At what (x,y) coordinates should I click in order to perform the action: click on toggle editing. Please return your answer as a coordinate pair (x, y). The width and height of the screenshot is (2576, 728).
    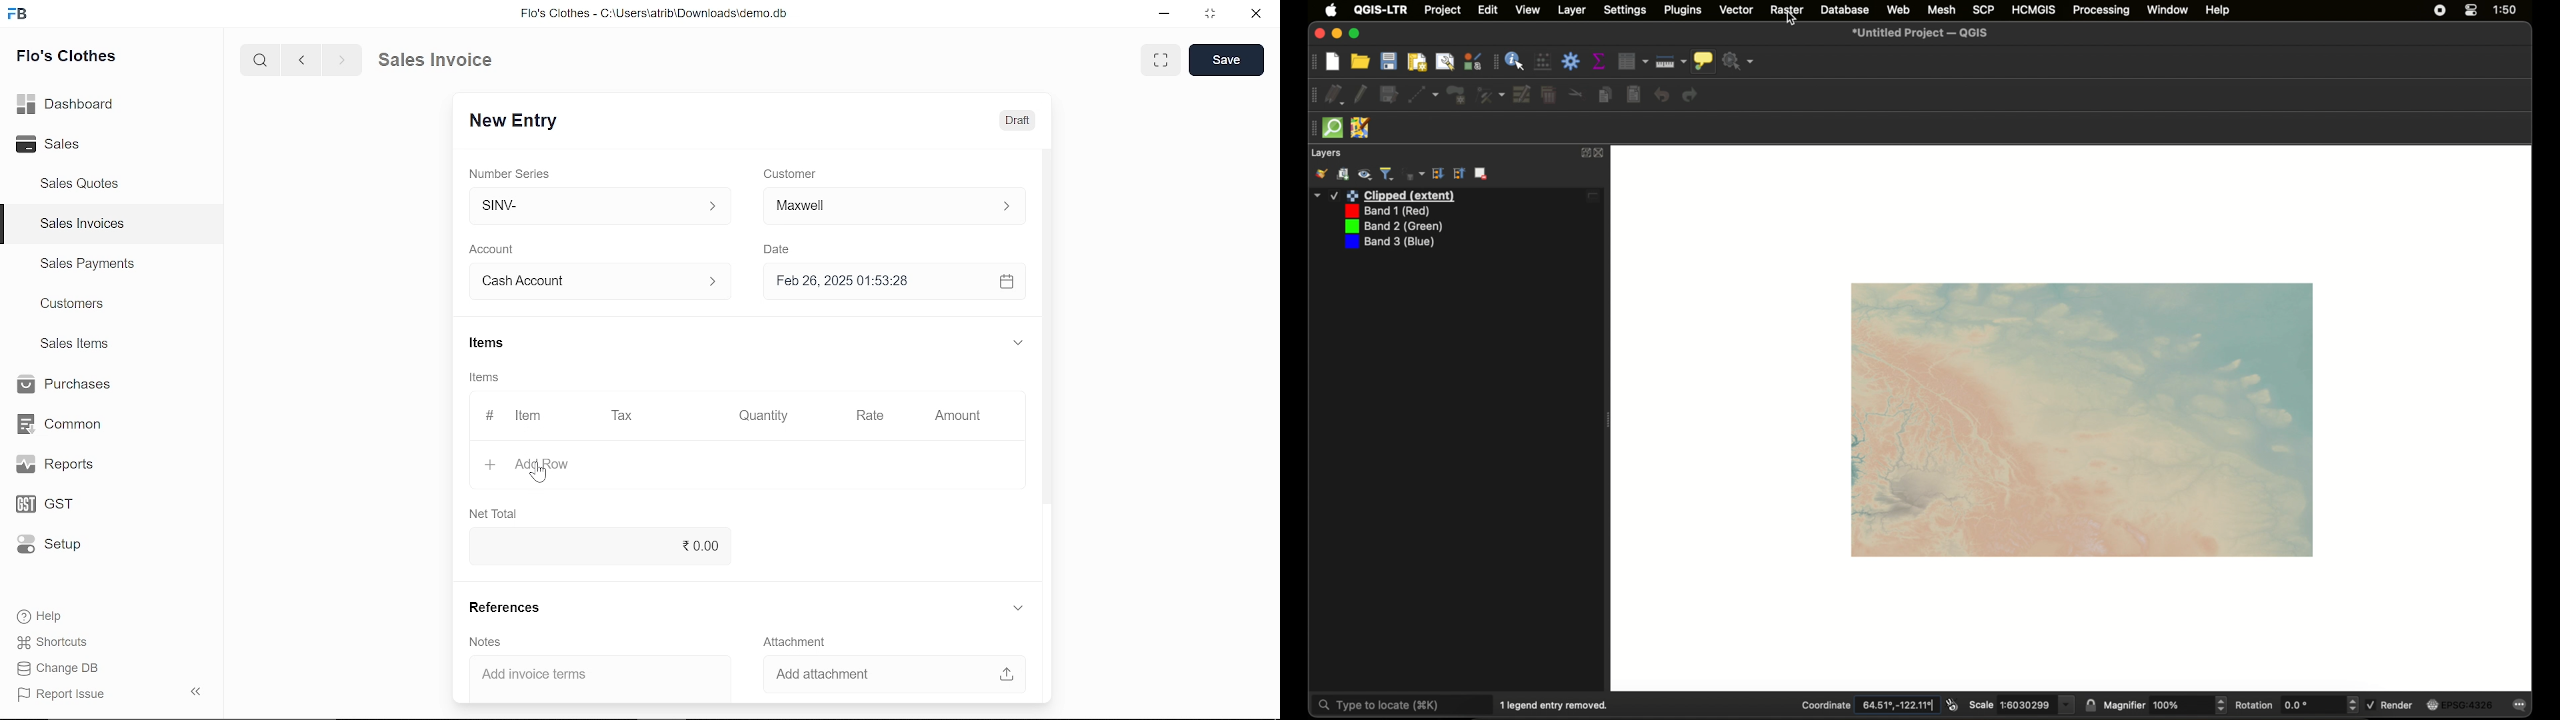
    Looking at the image, I should click on (1361, 95).